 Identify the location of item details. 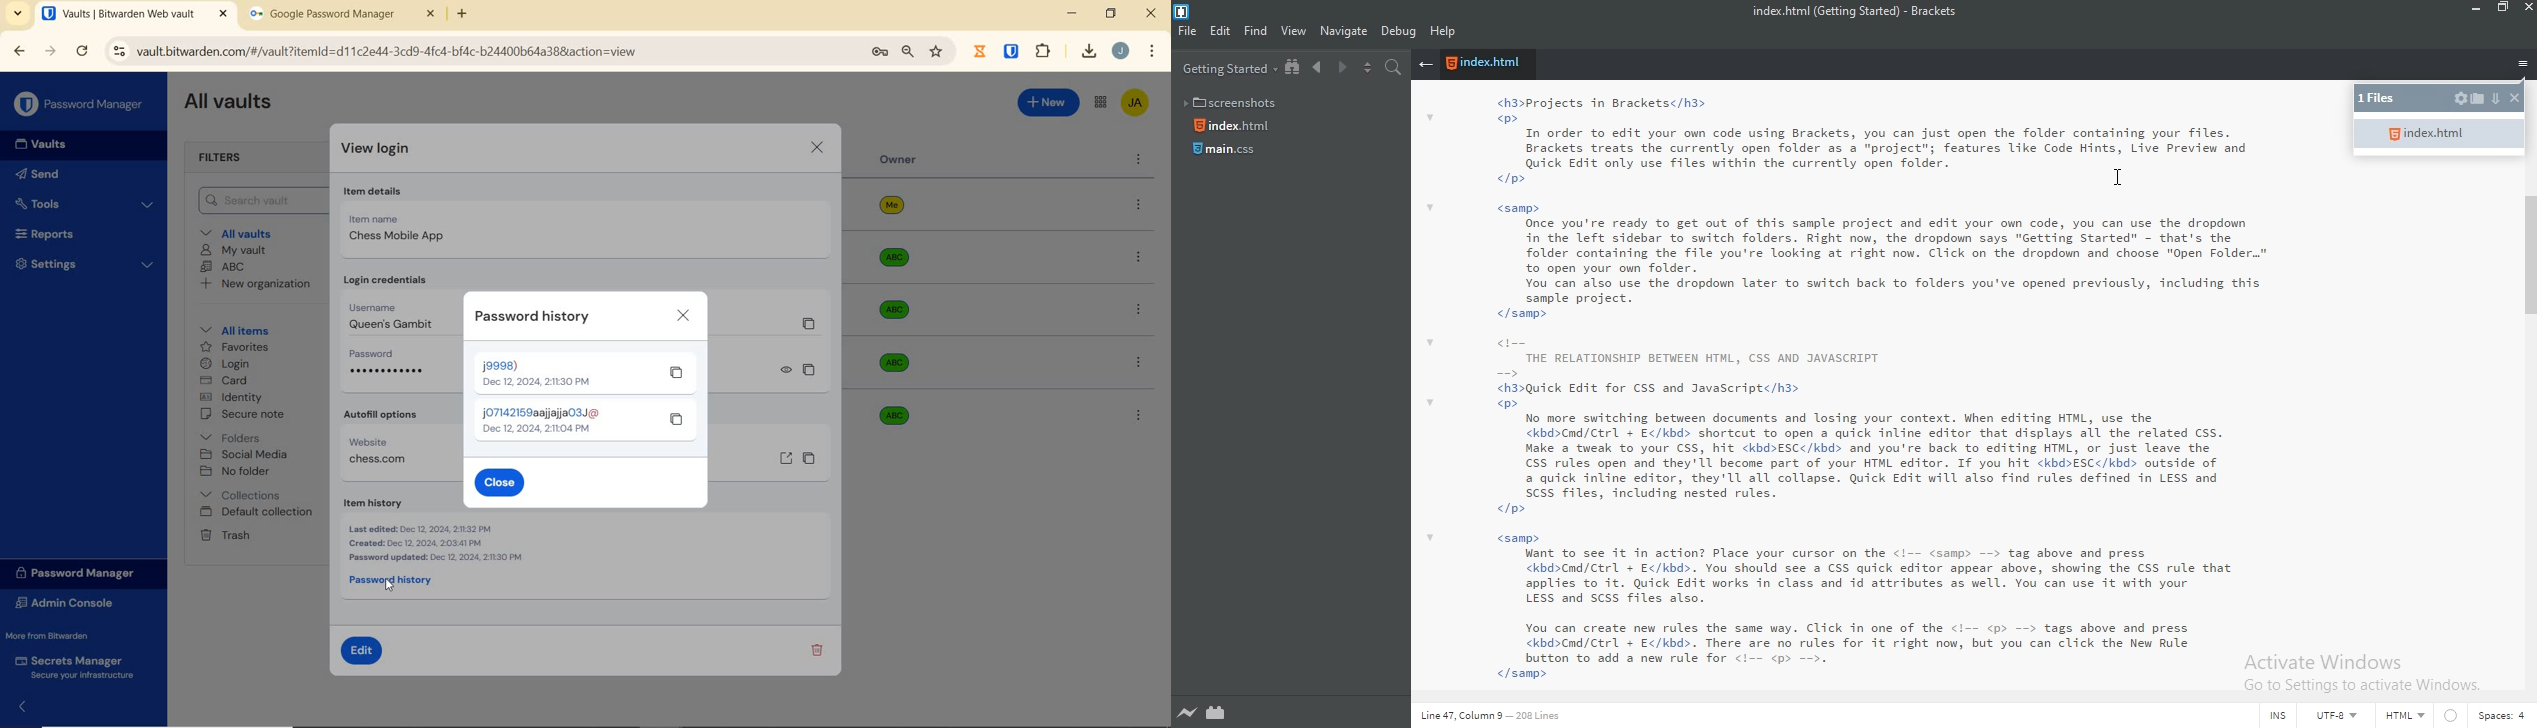
(377, 192).